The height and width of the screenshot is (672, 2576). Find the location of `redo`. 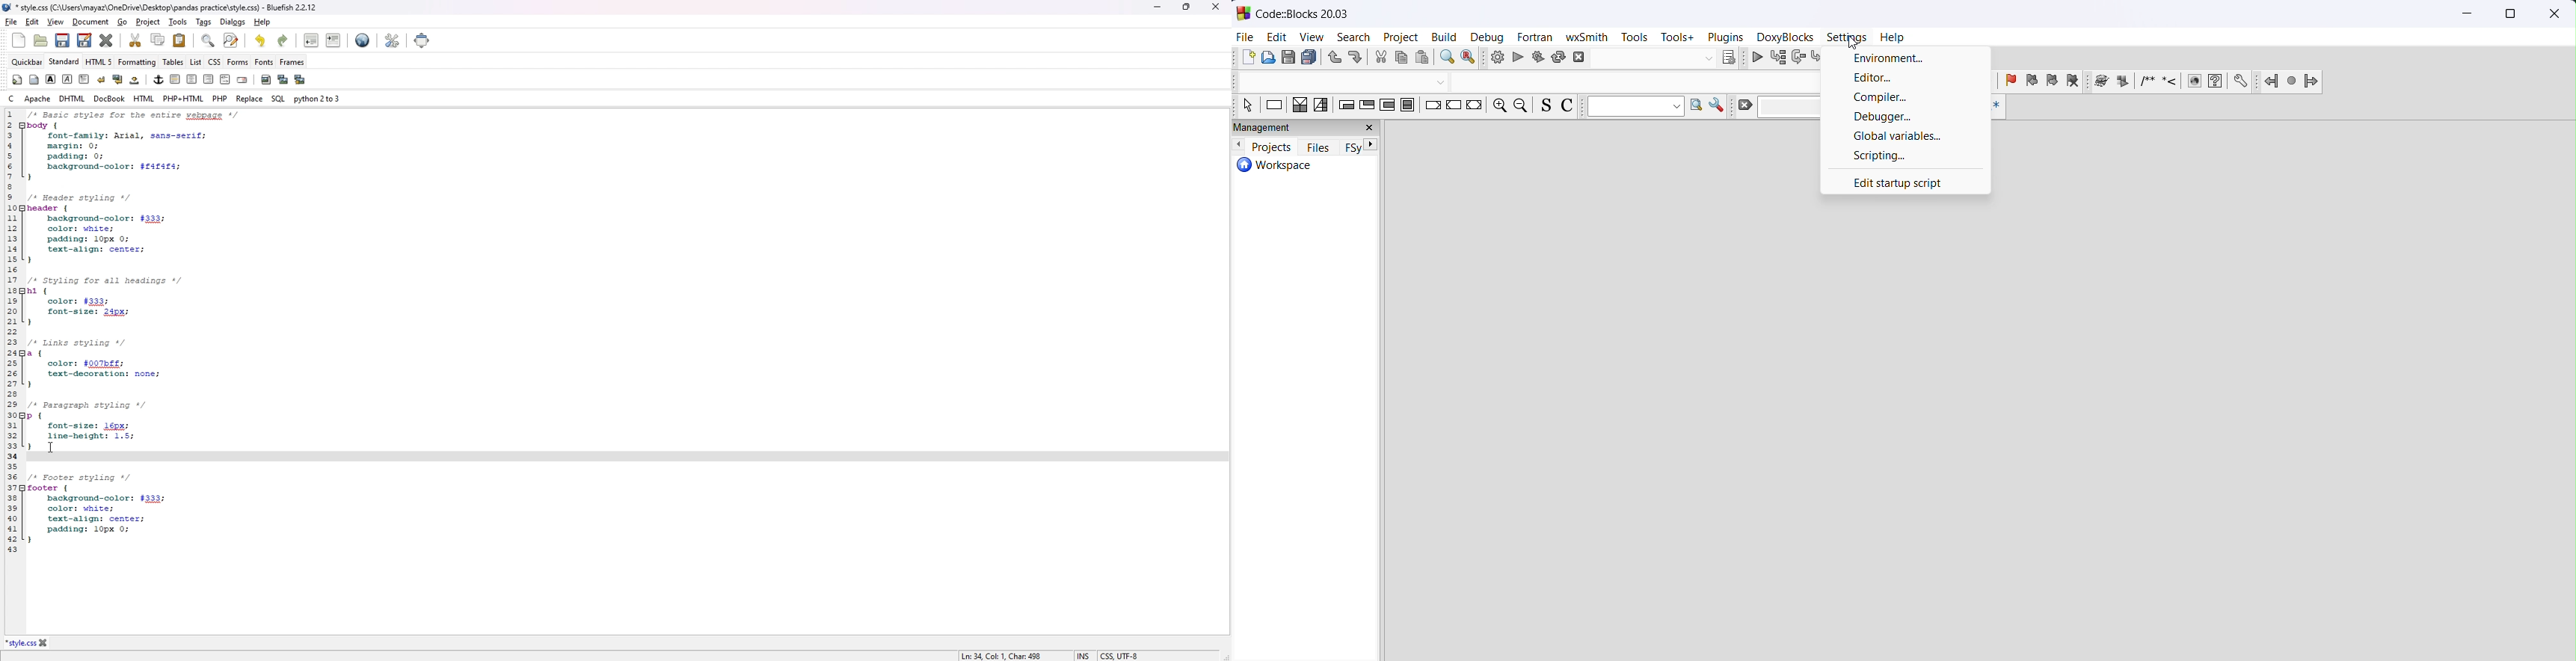

redo is located at coordinates (1355, 59).